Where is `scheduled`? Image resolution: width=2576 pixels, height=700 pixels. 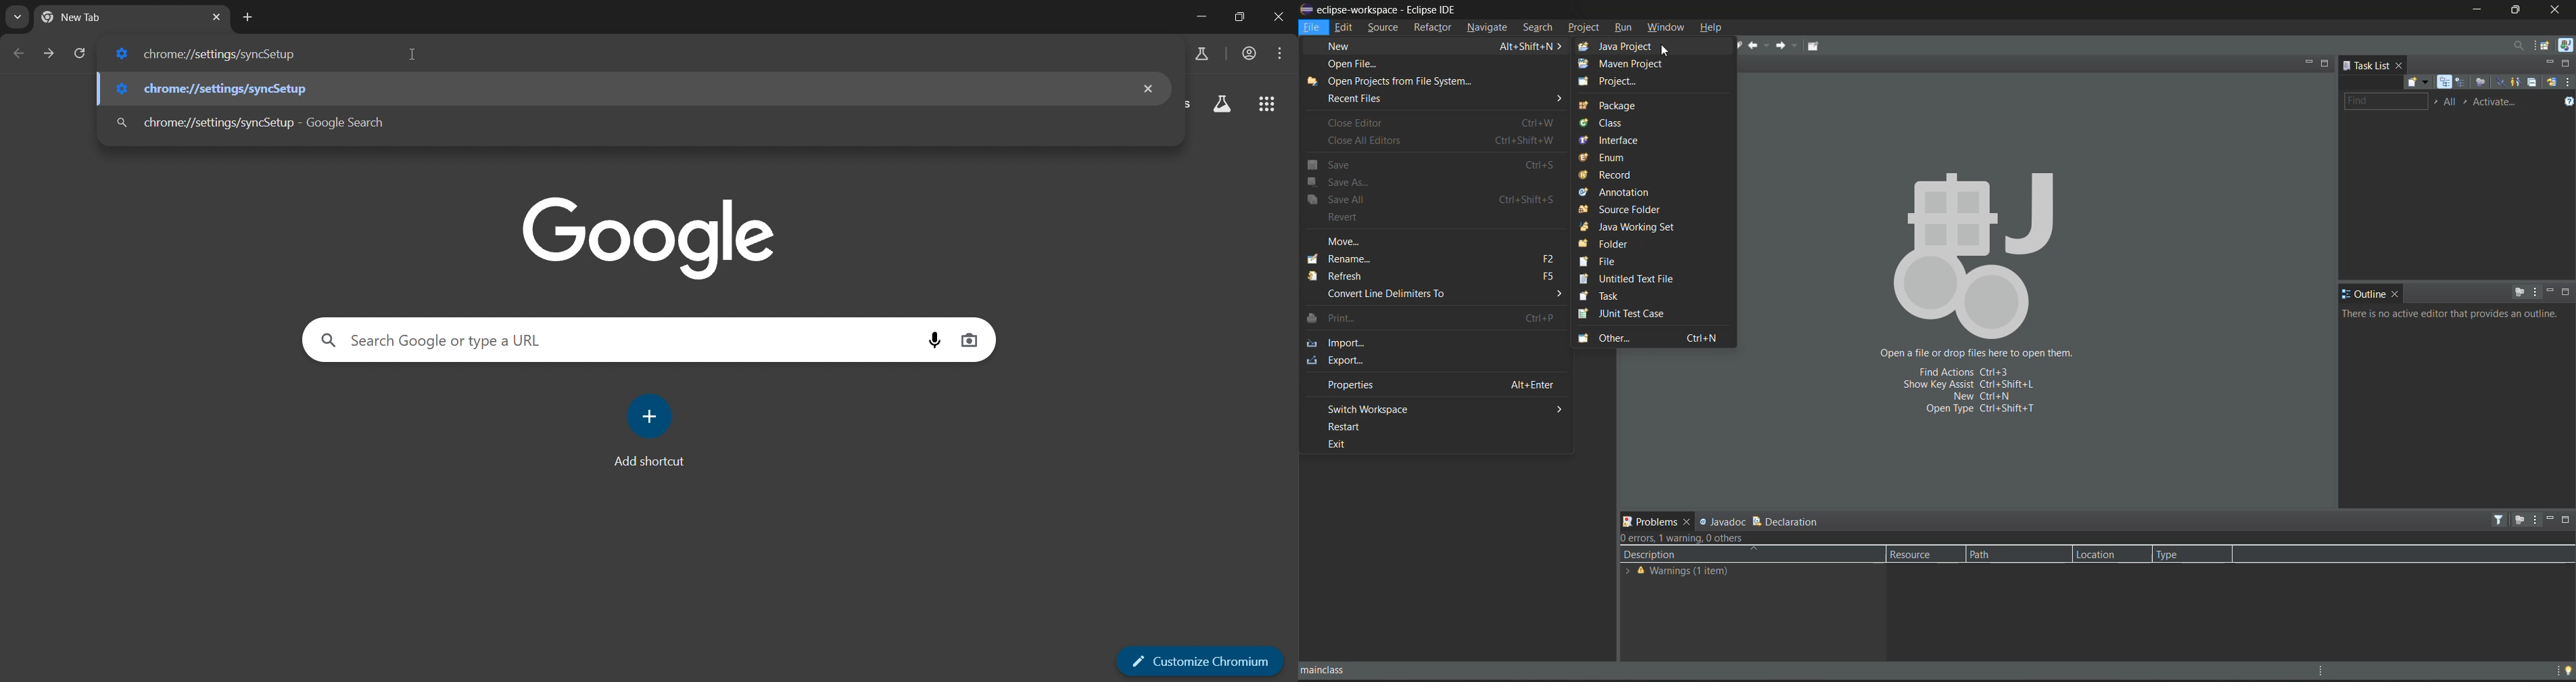 scheduled is located at coordinates (2461, 82).